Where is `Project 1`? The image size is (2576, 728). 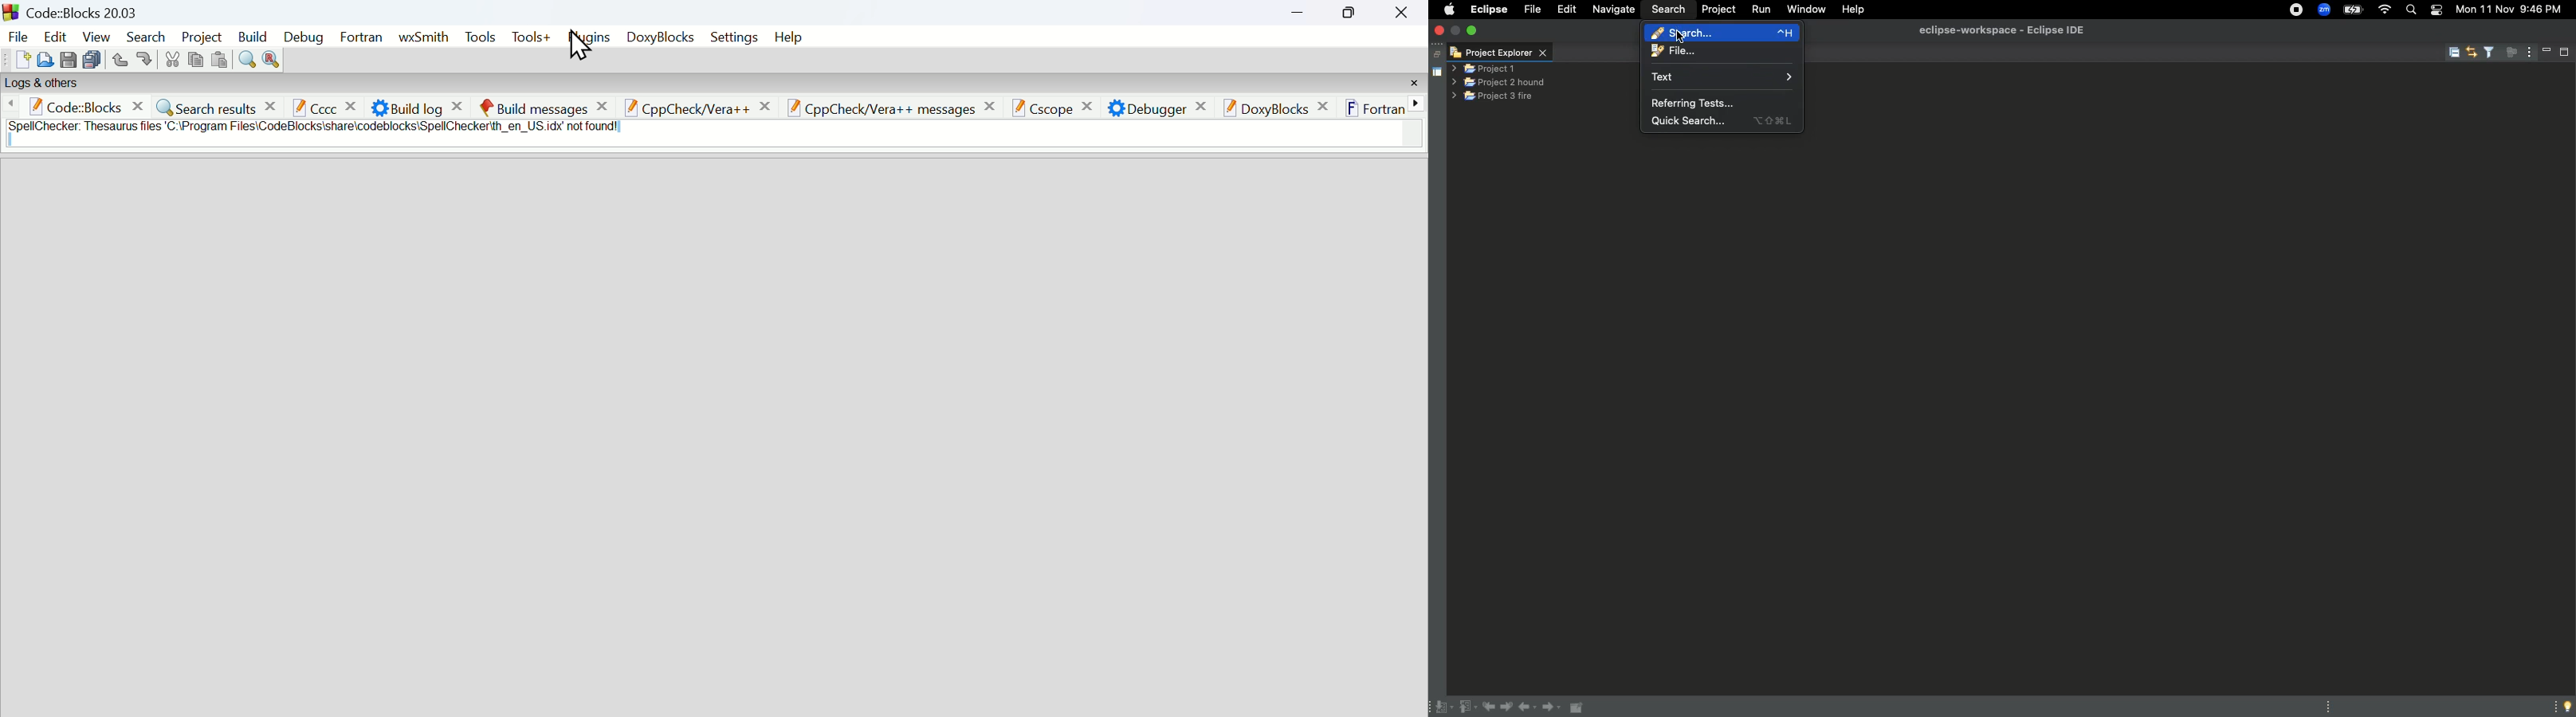
Project 1 is located at coordinates (1485, 69).